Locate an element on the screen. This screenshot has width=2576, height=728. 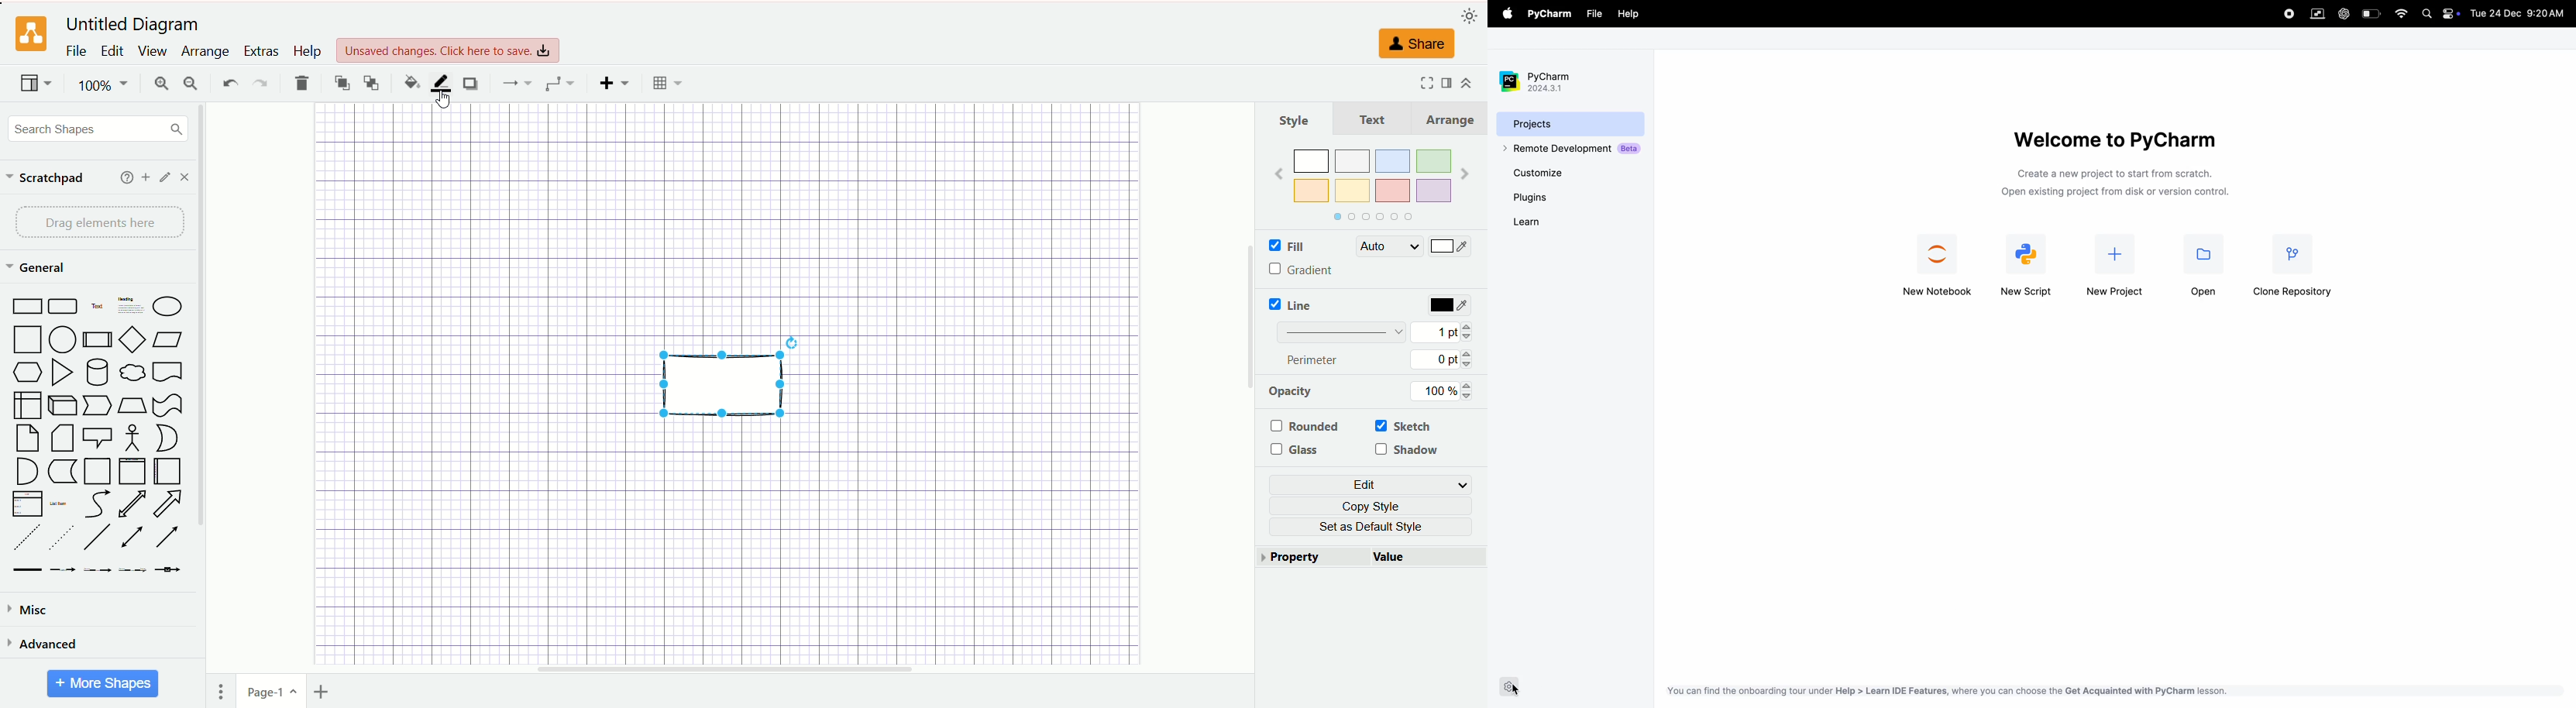
shadow is located at coordinates (1408, 449).